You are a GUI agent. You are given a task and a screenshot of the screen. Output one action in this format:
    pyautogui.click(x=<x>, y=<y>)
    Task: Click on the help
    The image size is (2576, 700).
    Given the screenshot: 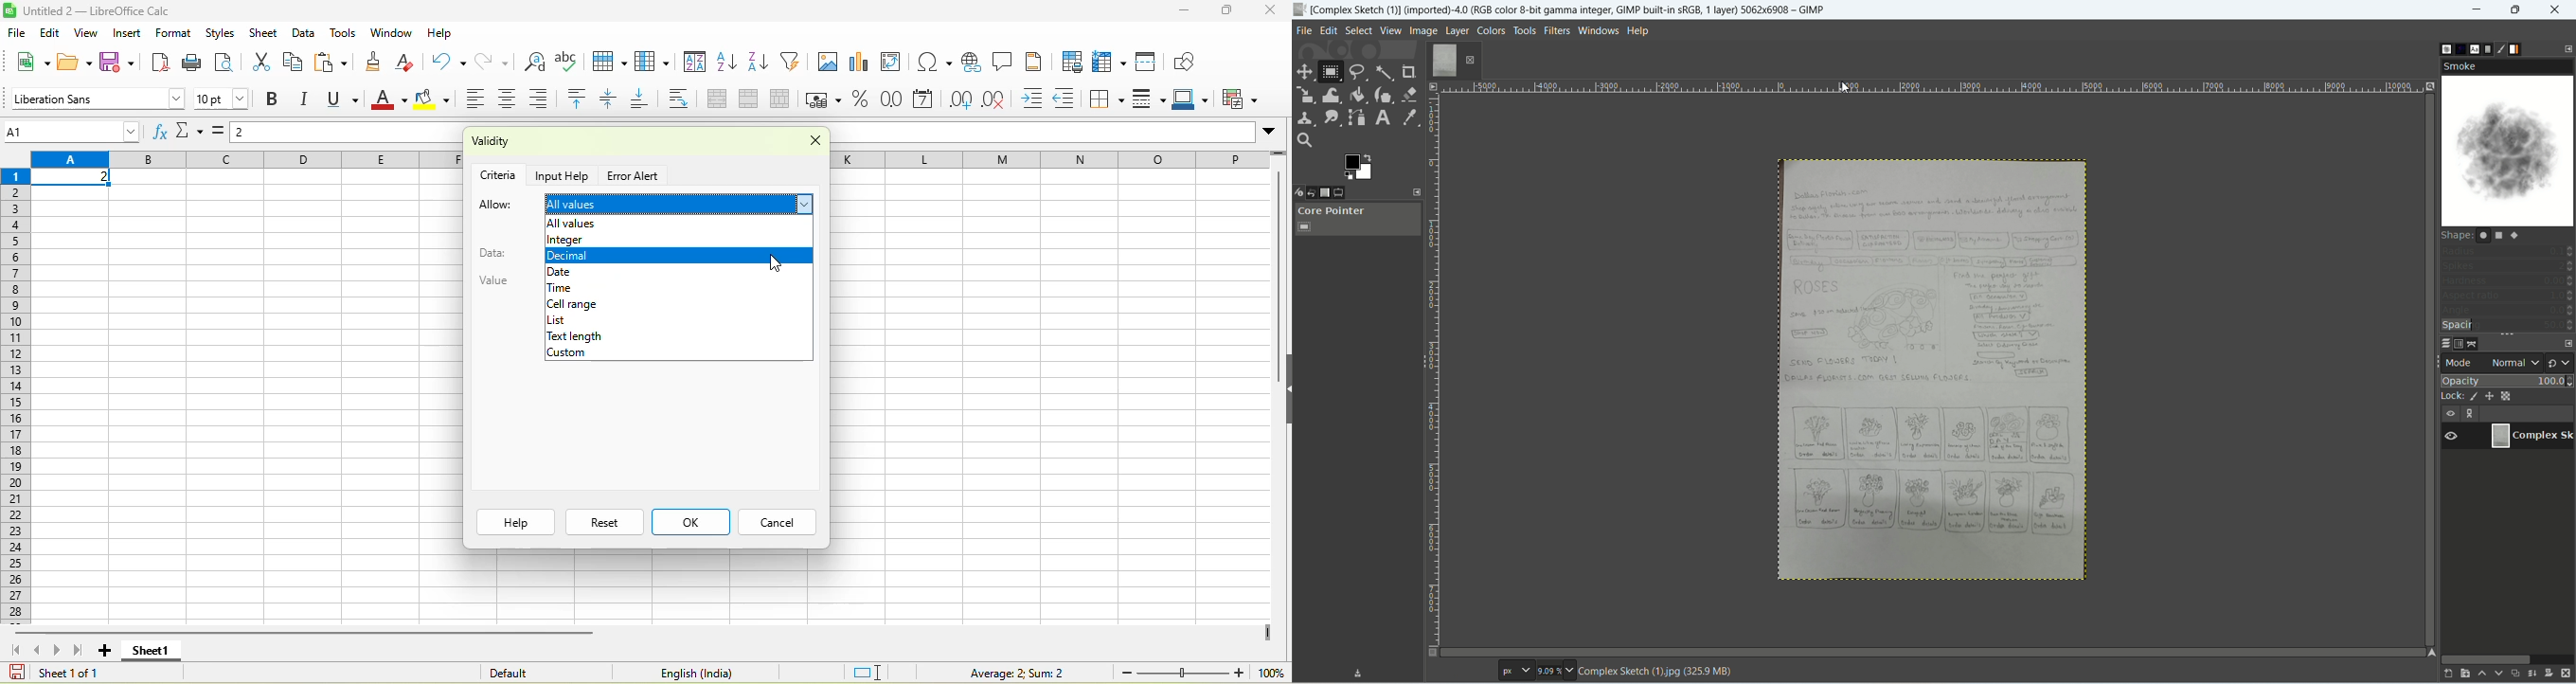 What is the action you would take?
    pyautogui.click(x=515, y=522)
    